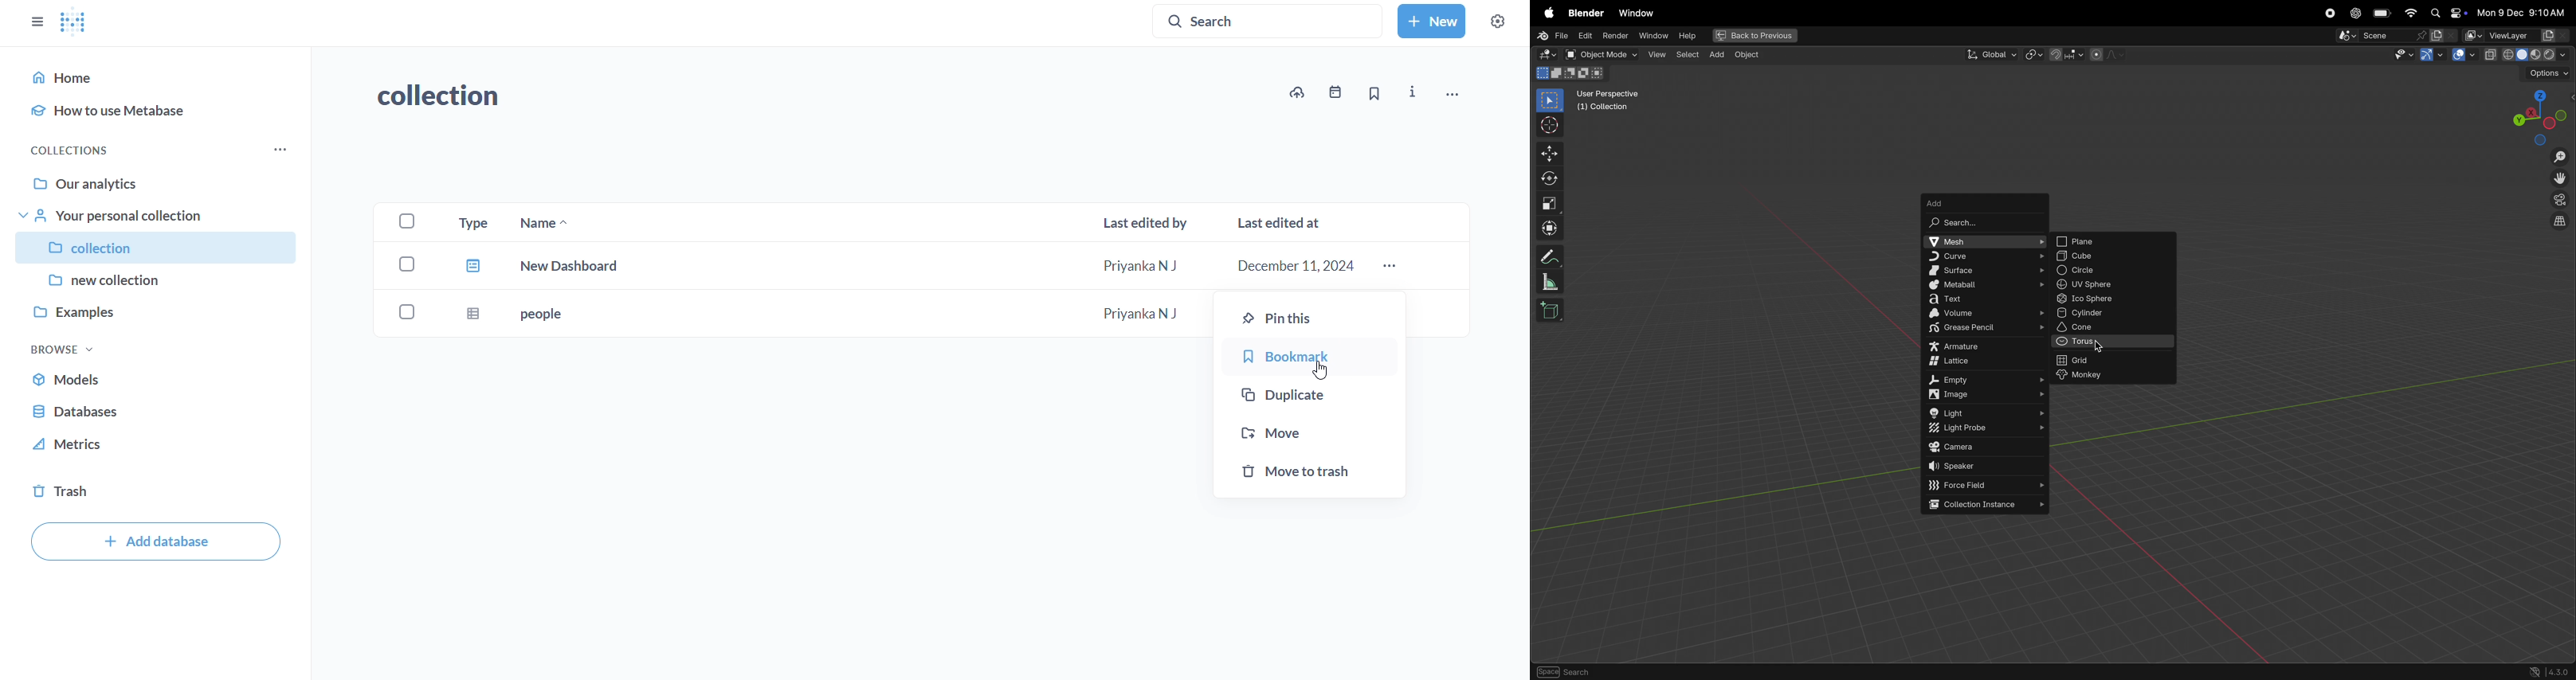 This screenshot has height=700, width=2576. Describe the element at coordinates (36, 21) in the screenshot. I see `close sidebar` at that location.